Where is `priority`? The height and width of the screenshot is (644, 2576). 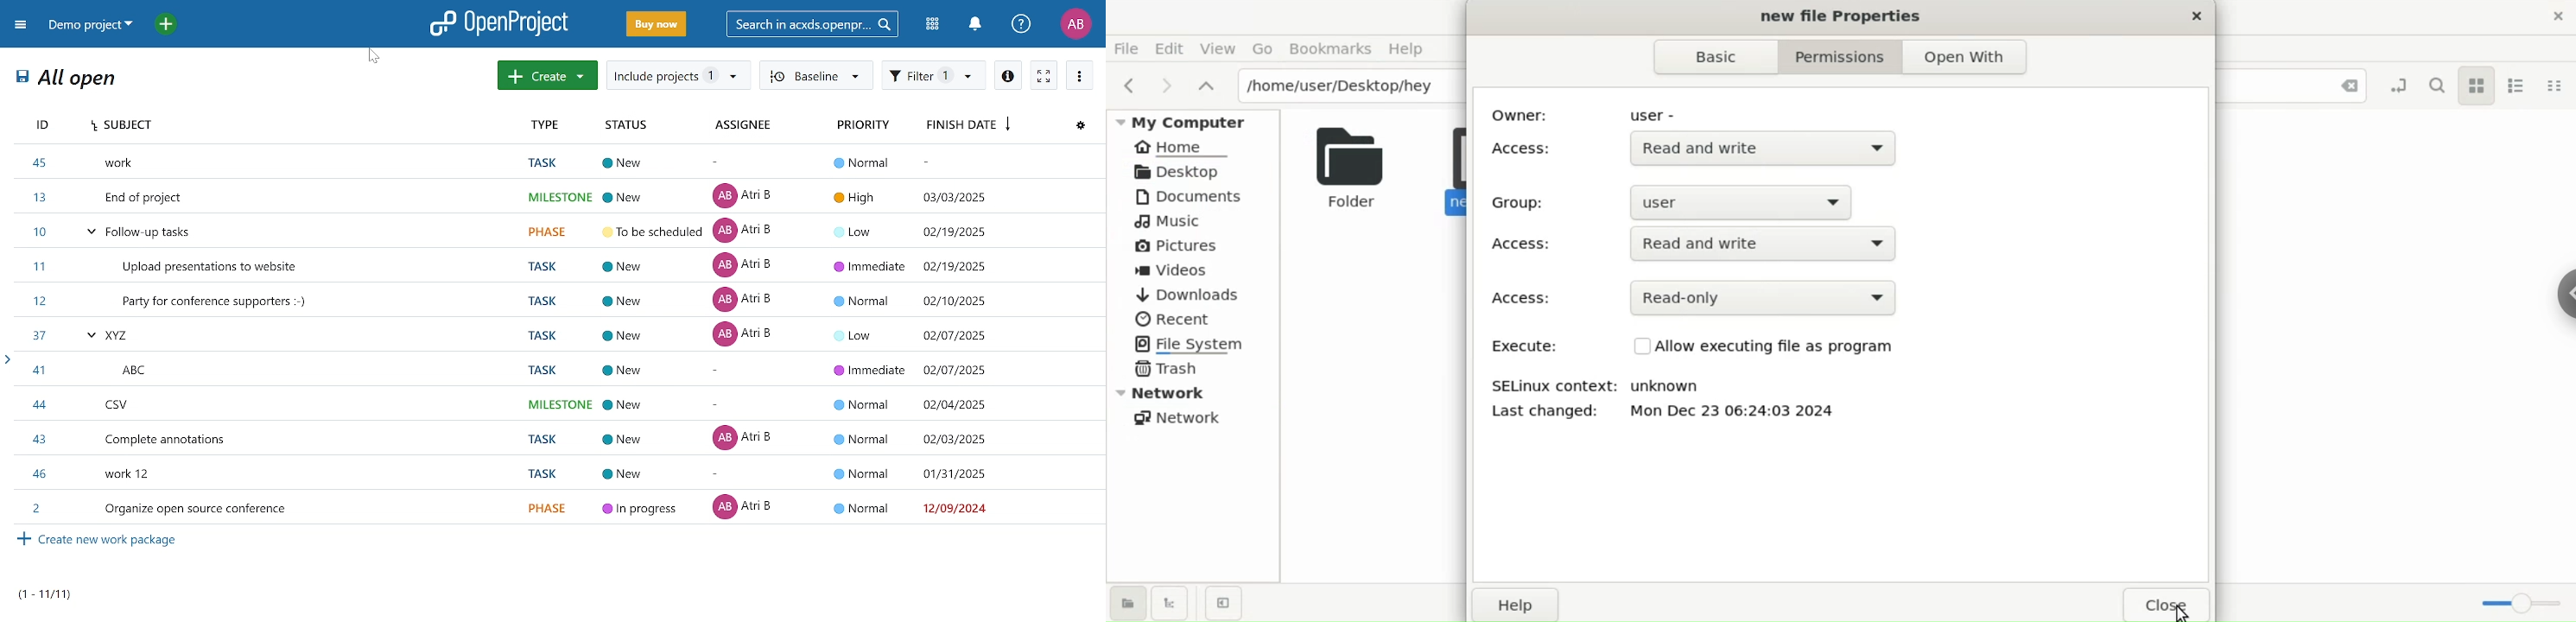
priority is located at coordinates (859, 124).